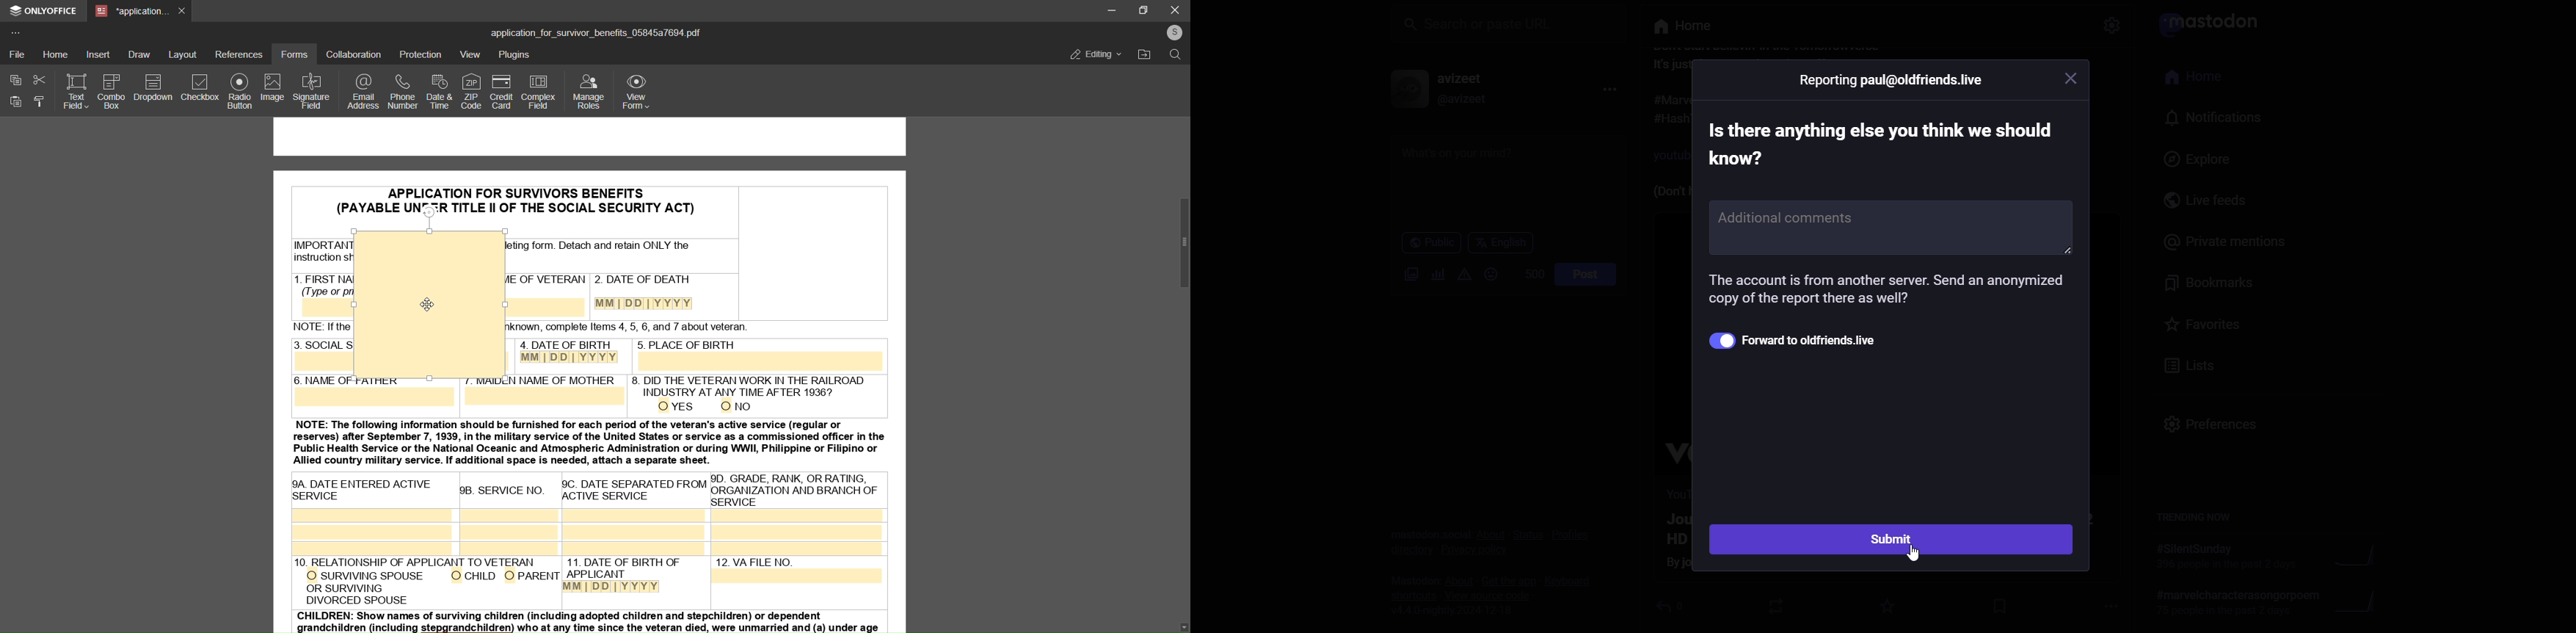 This screenshot has height=644, width=2576. Describe the element at coordinates (184, 53) in the screenshot. I see `layout` at that location.